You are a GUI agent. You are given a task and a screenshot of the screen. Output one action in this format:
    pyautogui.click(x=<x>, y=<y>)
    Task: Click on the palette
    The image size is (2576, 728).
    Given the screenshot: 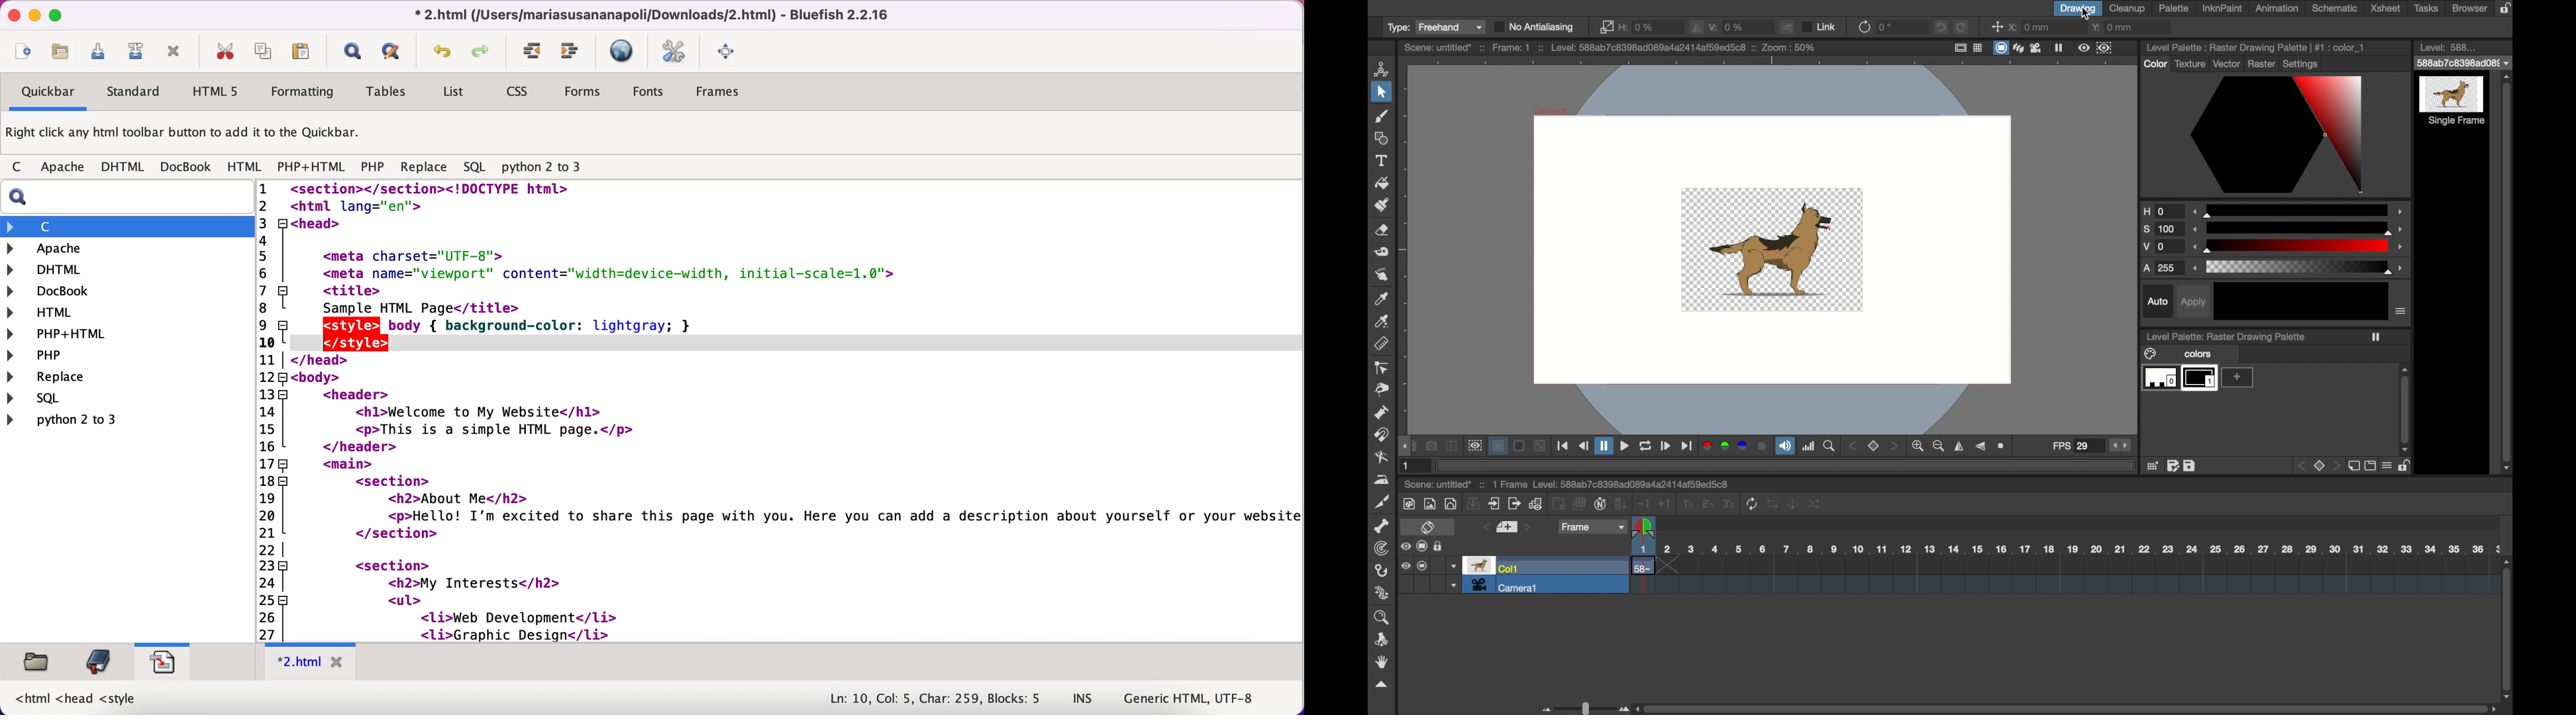 What is the action you would take?
    pyautogui.click(x=2175, y=8)
    